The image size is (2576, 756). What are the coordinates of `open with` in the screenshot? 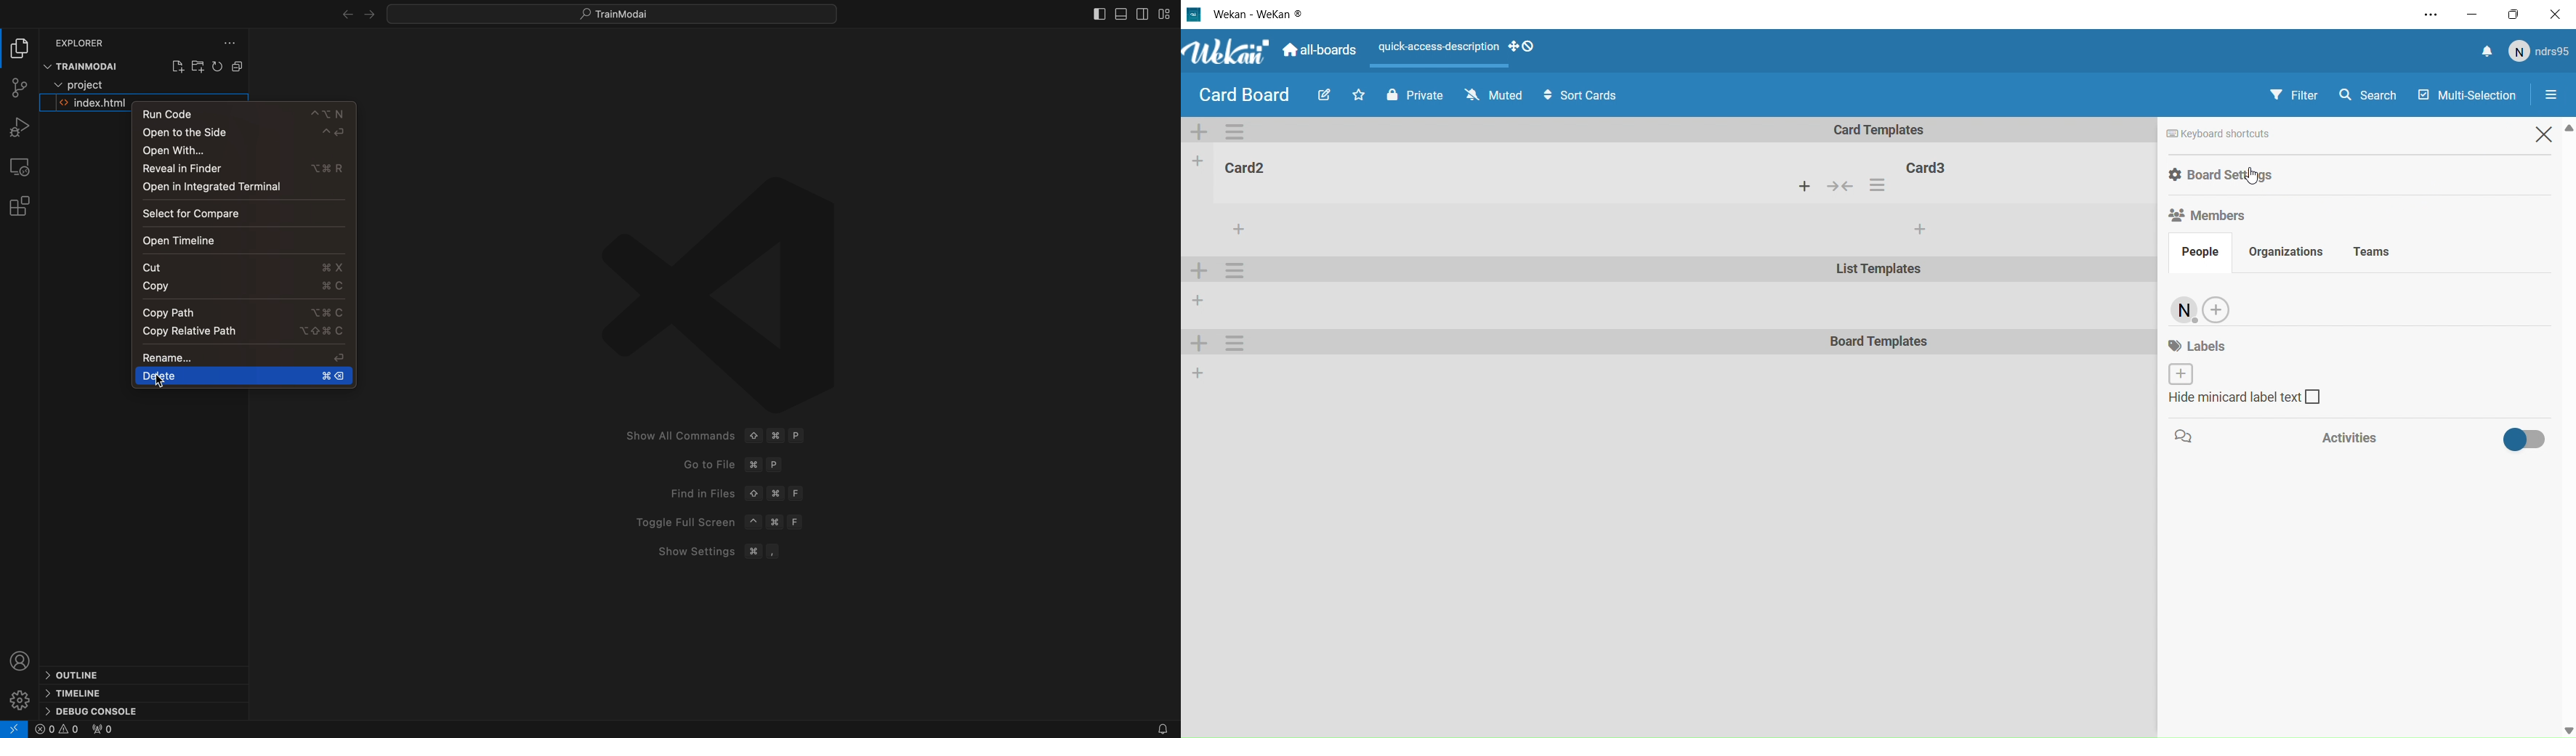 It's located at (189, 152).